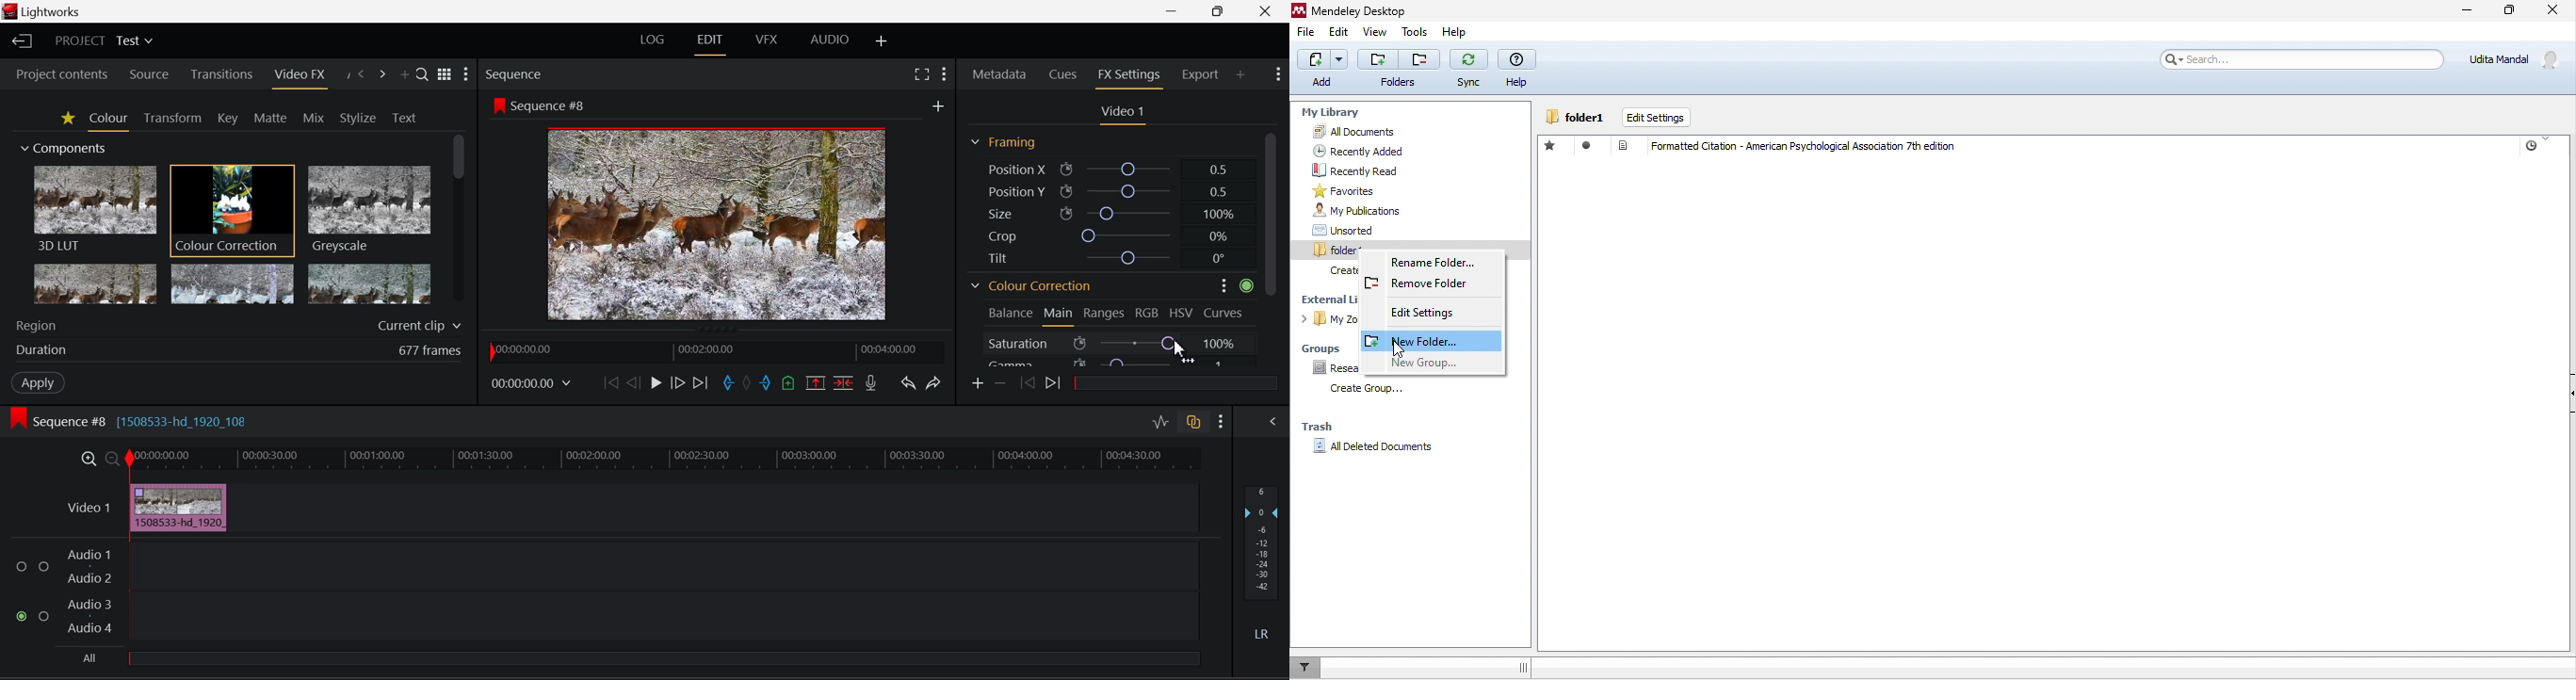 The height and width of the screenshot is (700, 2576). I want to click on Position X, so click(1108, 169).